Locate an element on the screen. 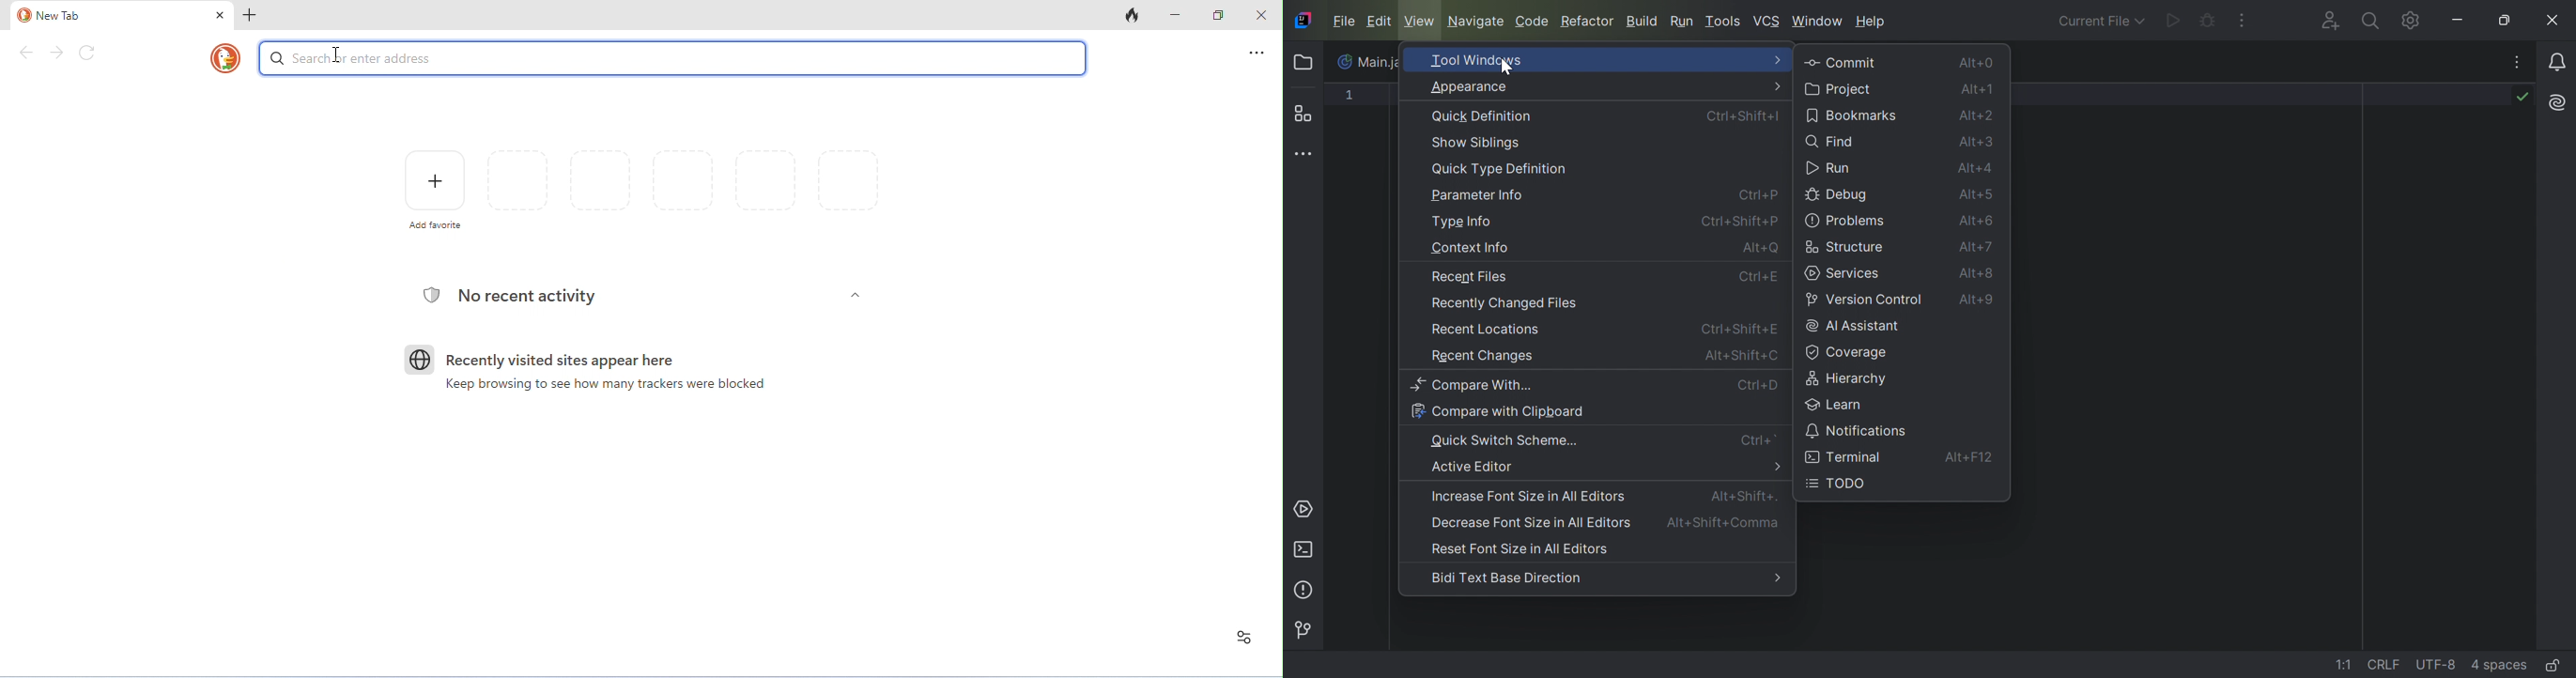 The height and width of the screenshot is (700, 2576). Compare With... is located at coordinates (1478, 386).